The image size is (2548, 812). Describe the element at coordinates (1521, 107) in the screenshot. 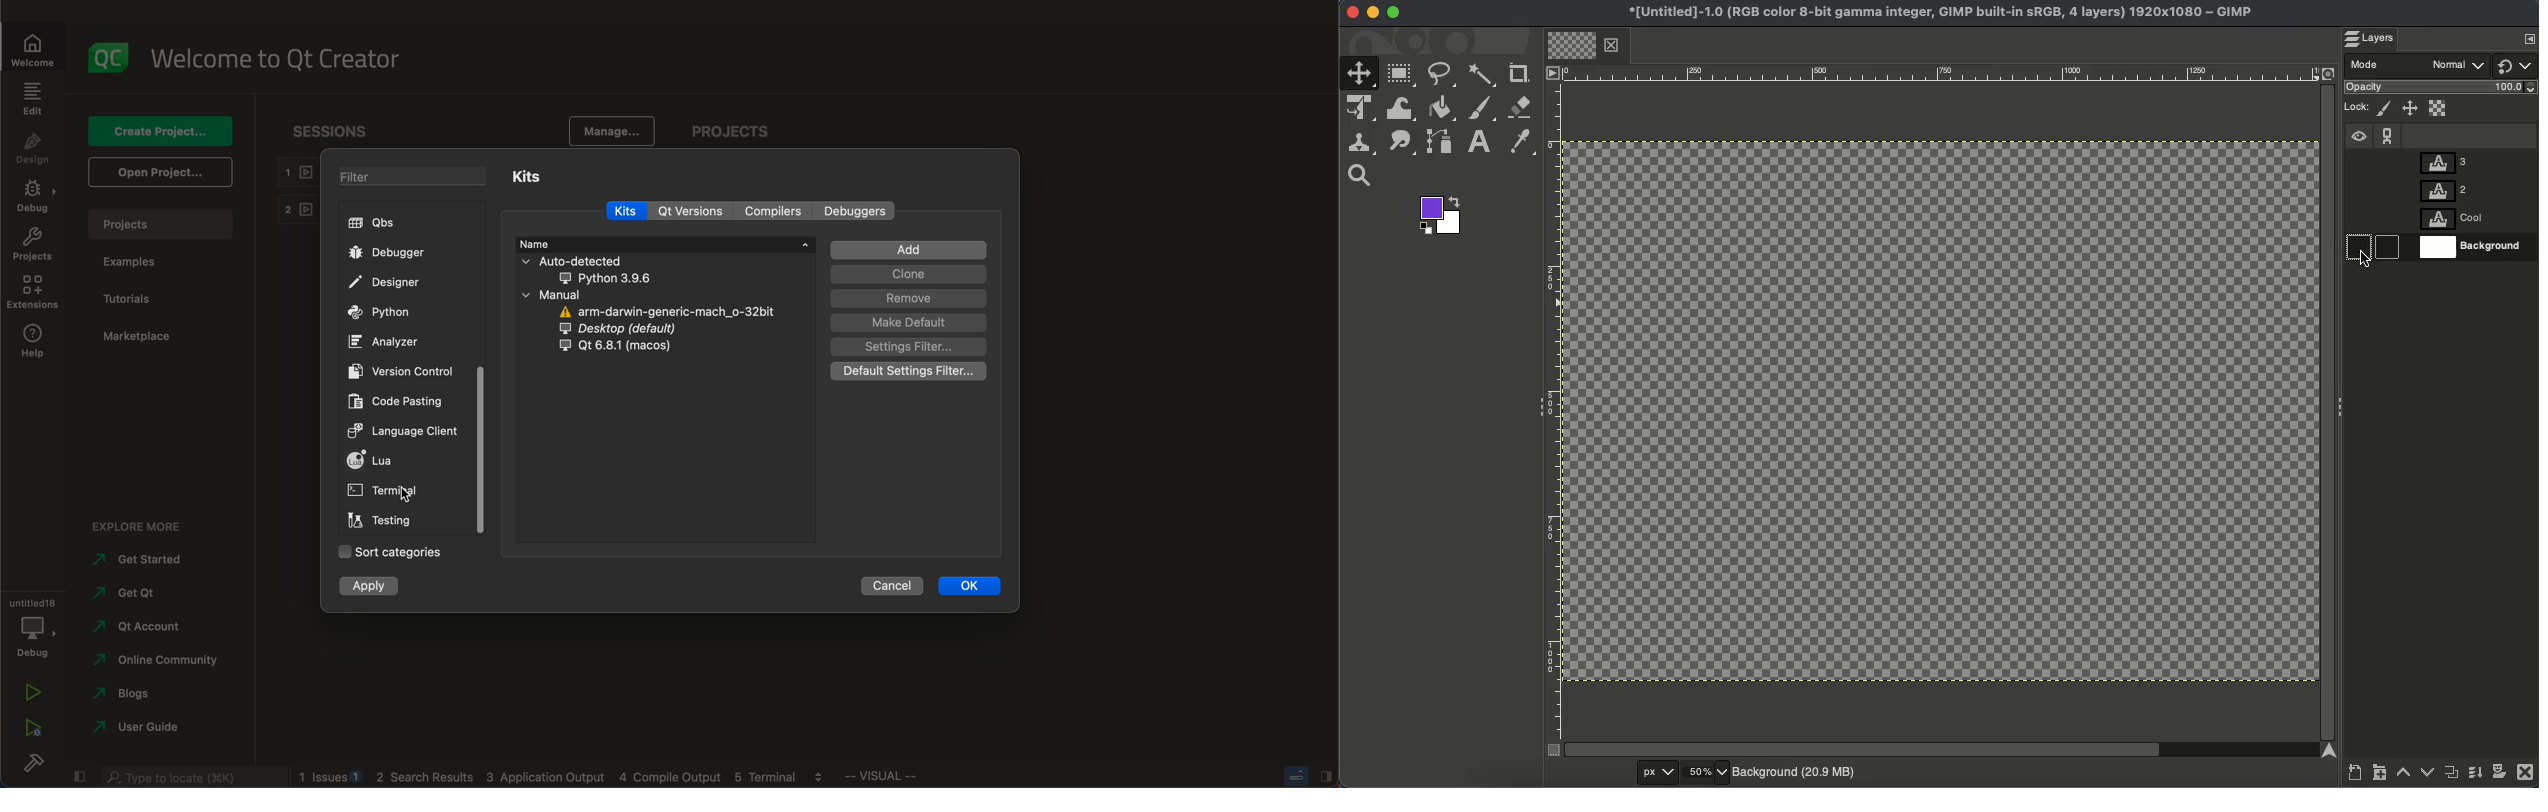

I see `Eraser` at that location.